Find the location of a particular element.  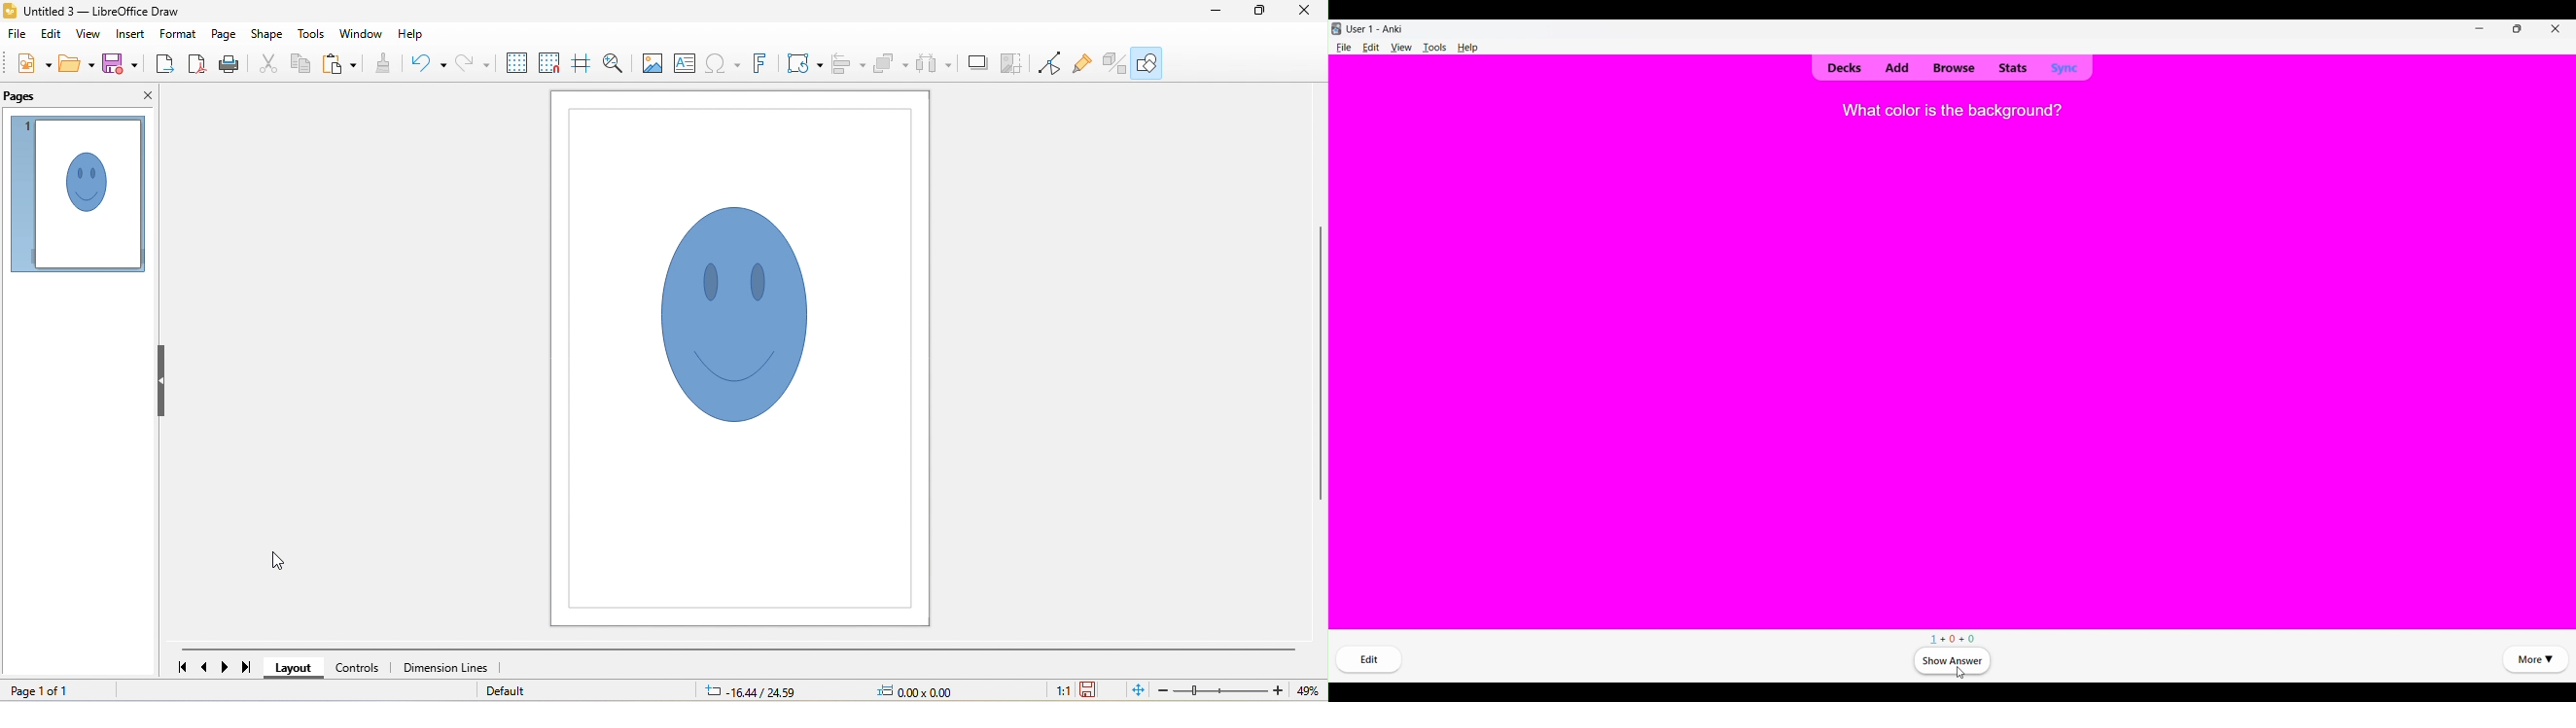

Browse is located at coordinates (1952, 67).